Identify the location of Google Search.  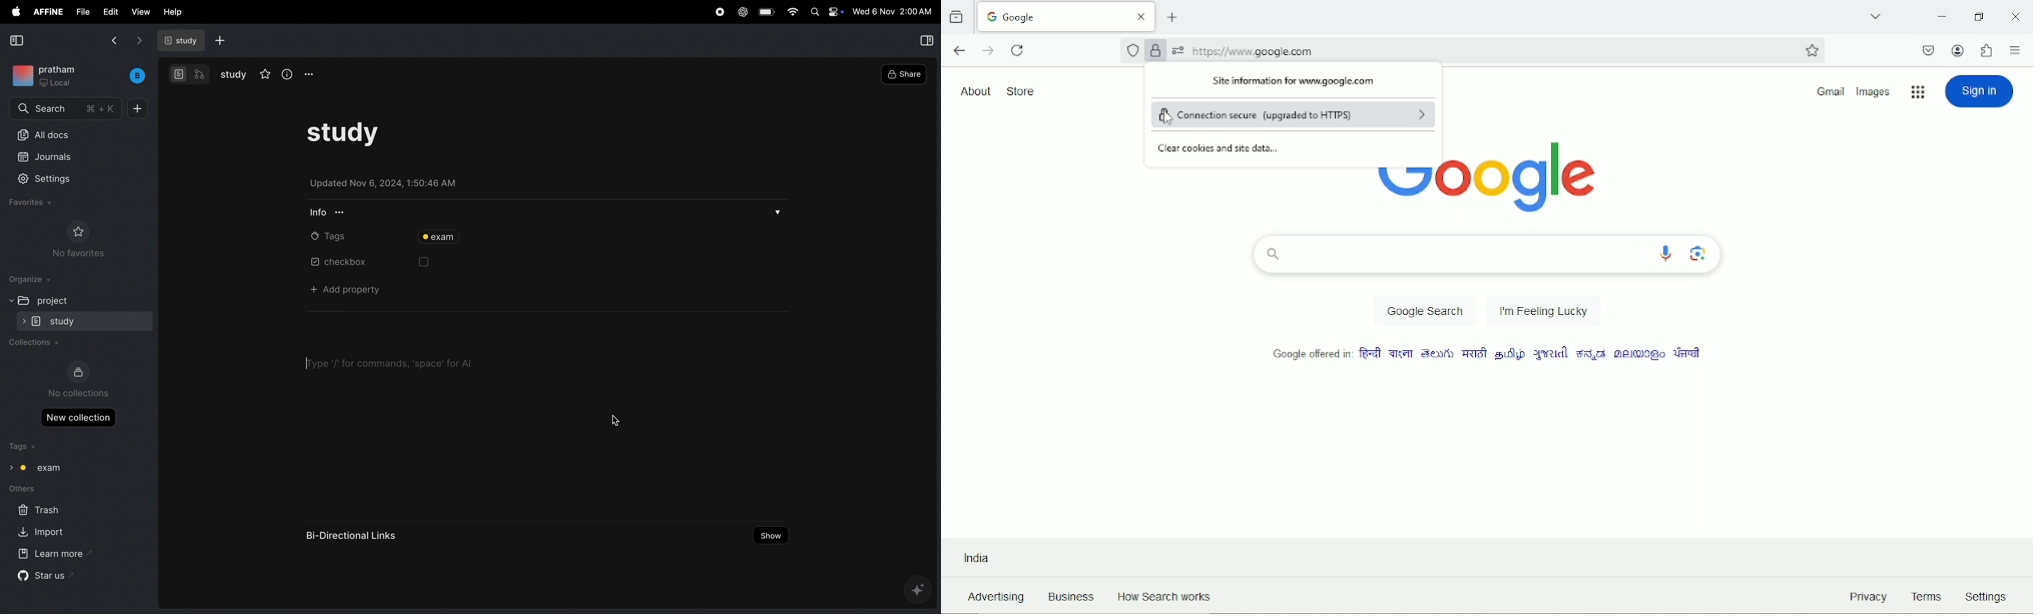
(1424, 312).